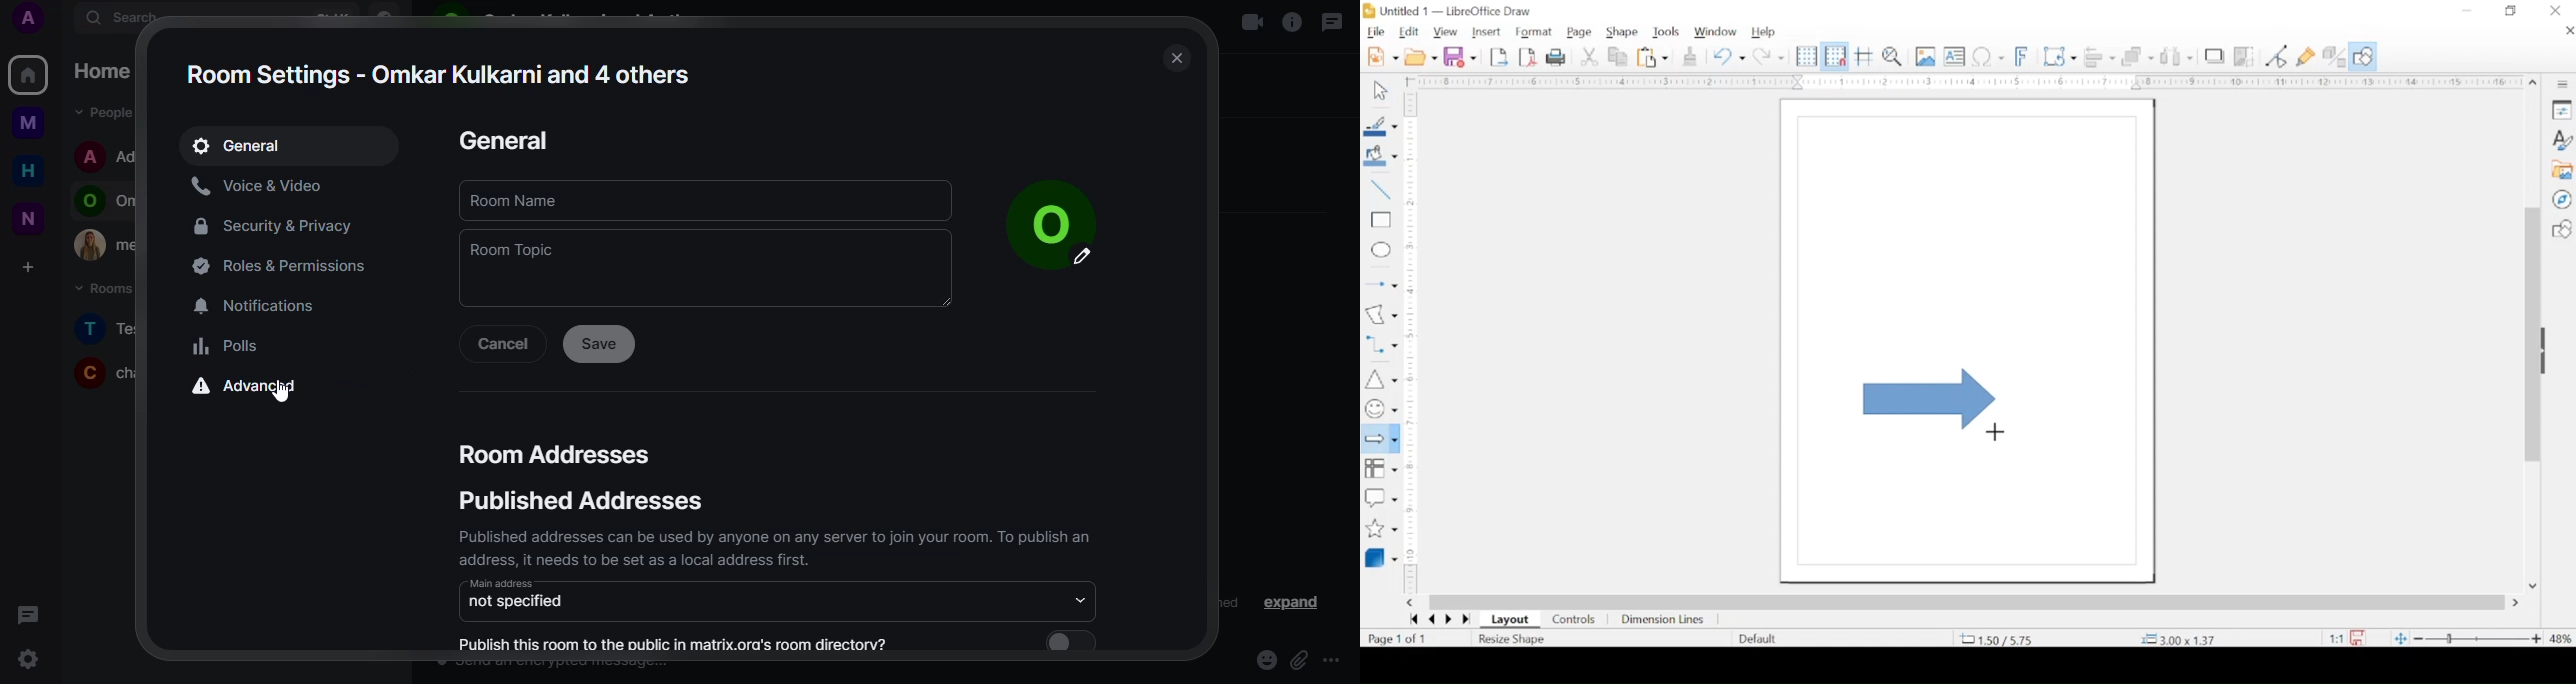  What do you see at coordinates (254, 388) in the screenshot?
I see `advanced` at bounding box center [254, 388].